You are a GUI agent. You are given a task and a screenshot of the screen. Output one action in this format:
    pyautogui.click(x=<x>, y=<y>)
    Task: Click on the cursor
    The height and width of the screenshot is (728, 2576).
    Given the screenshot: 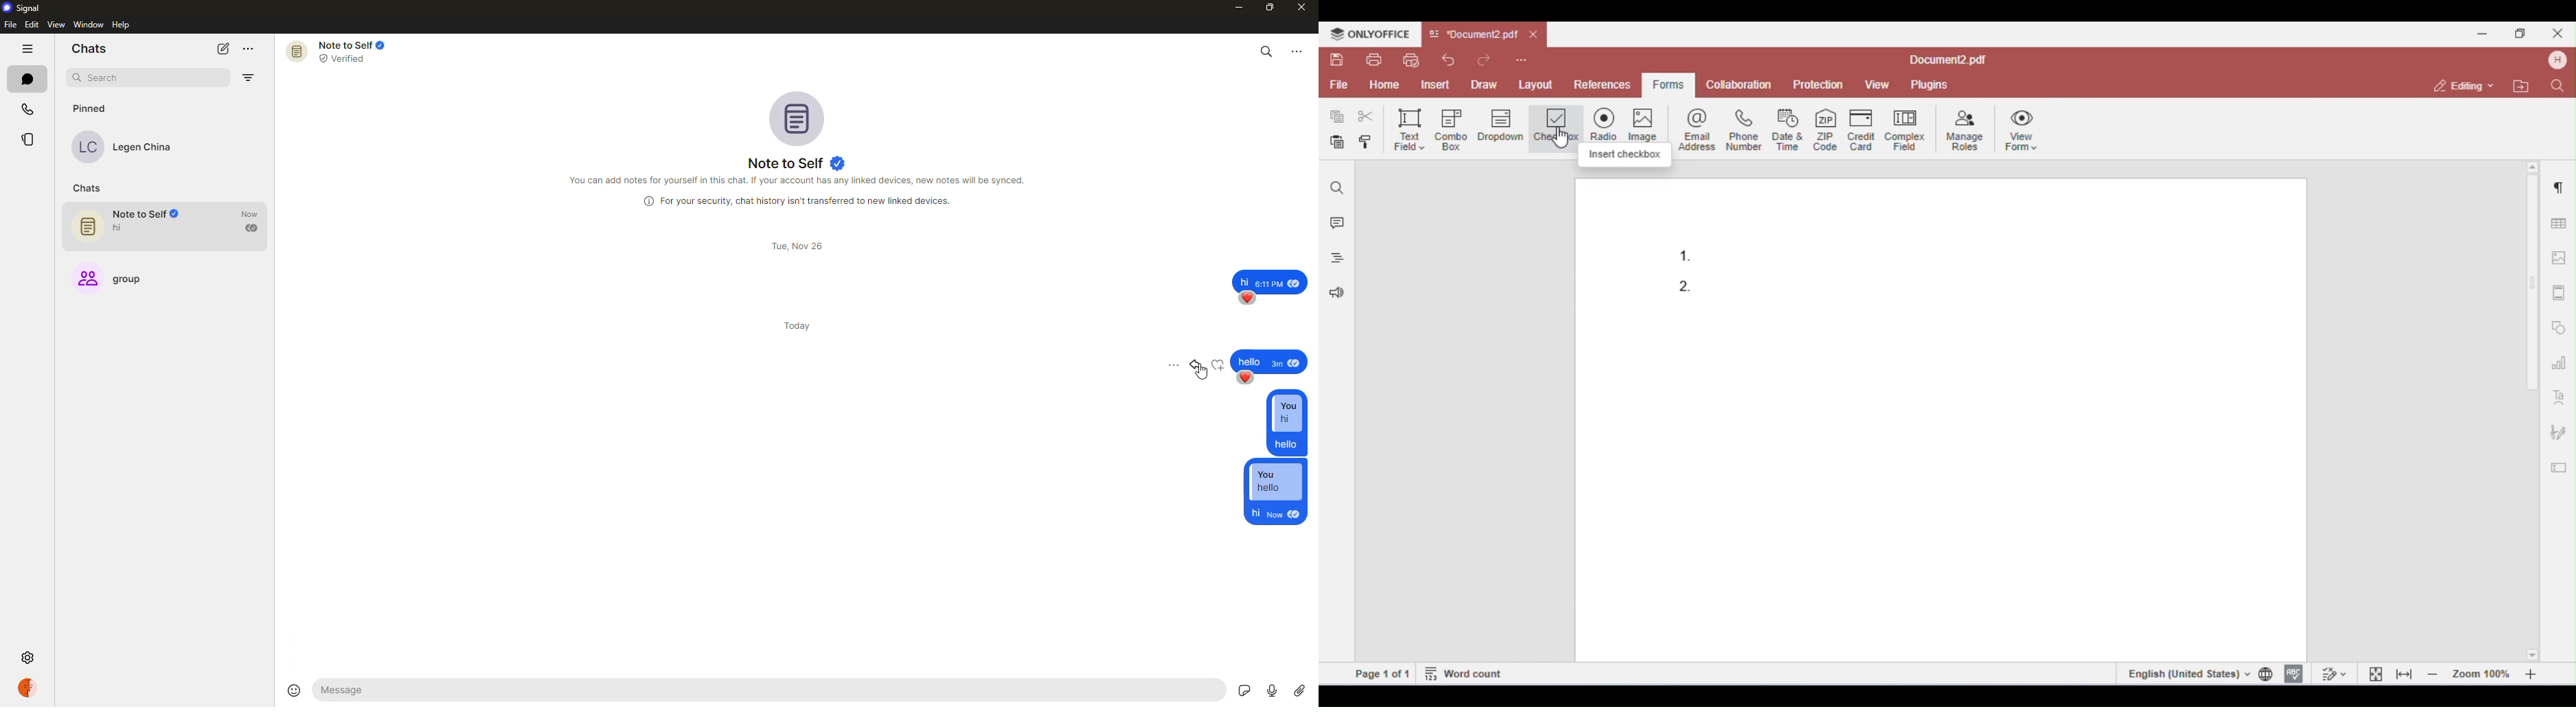 What is the action you would take?
    pyautogui.click(x=1202, y=380)
    